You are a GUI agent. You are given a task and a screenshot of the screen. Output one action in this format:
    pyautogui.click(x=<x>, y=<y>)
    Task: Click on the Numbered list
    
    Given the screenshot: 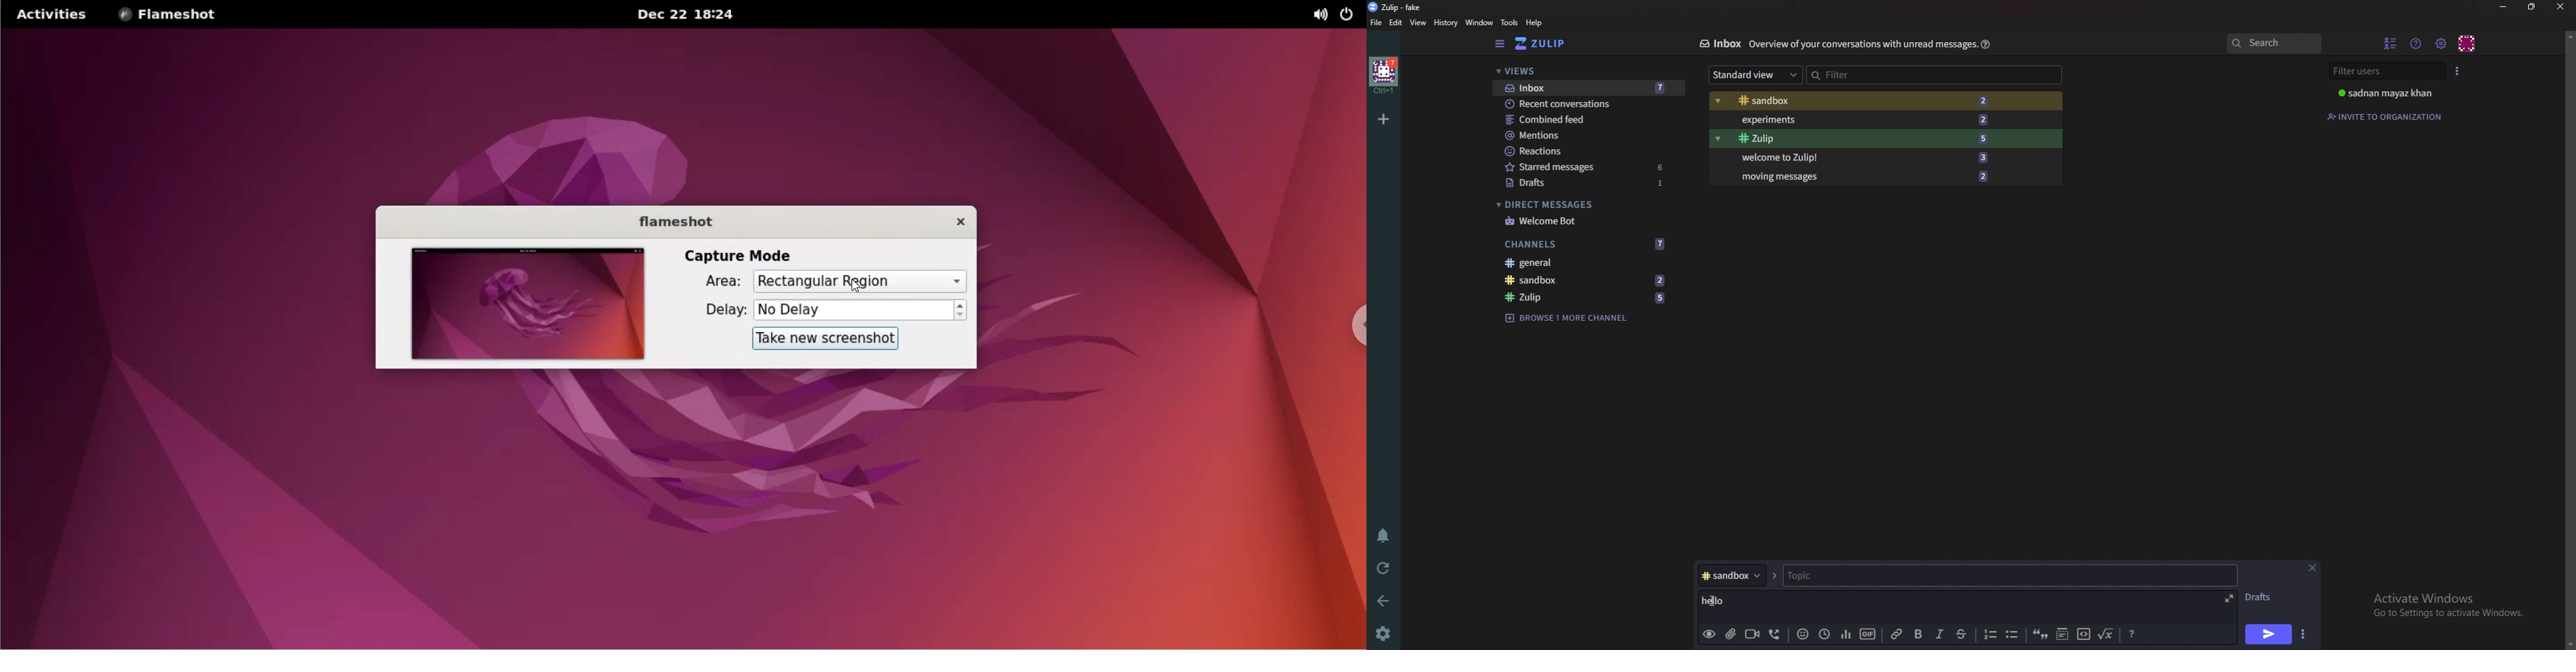 What is the action you would take?
    pyautogui.click(x=1990, y=634)
    